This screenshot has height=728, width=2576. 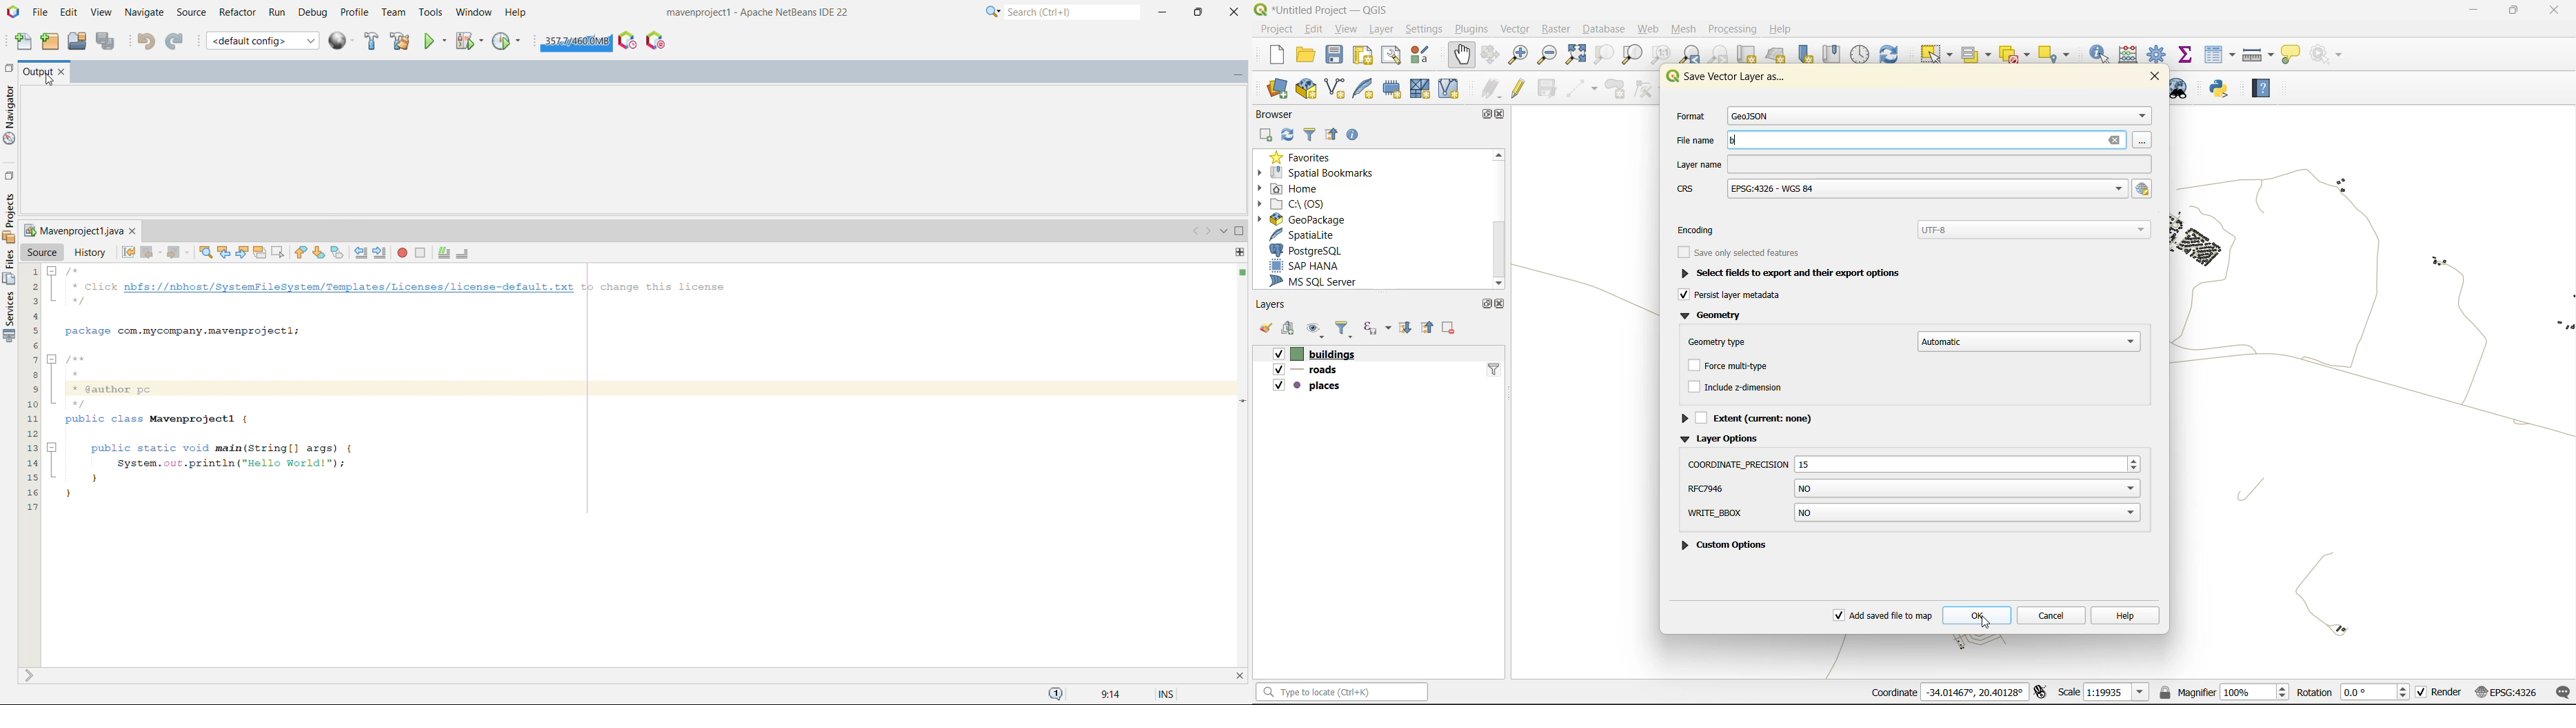 I want to click on home, so click(x=1293, y=190).